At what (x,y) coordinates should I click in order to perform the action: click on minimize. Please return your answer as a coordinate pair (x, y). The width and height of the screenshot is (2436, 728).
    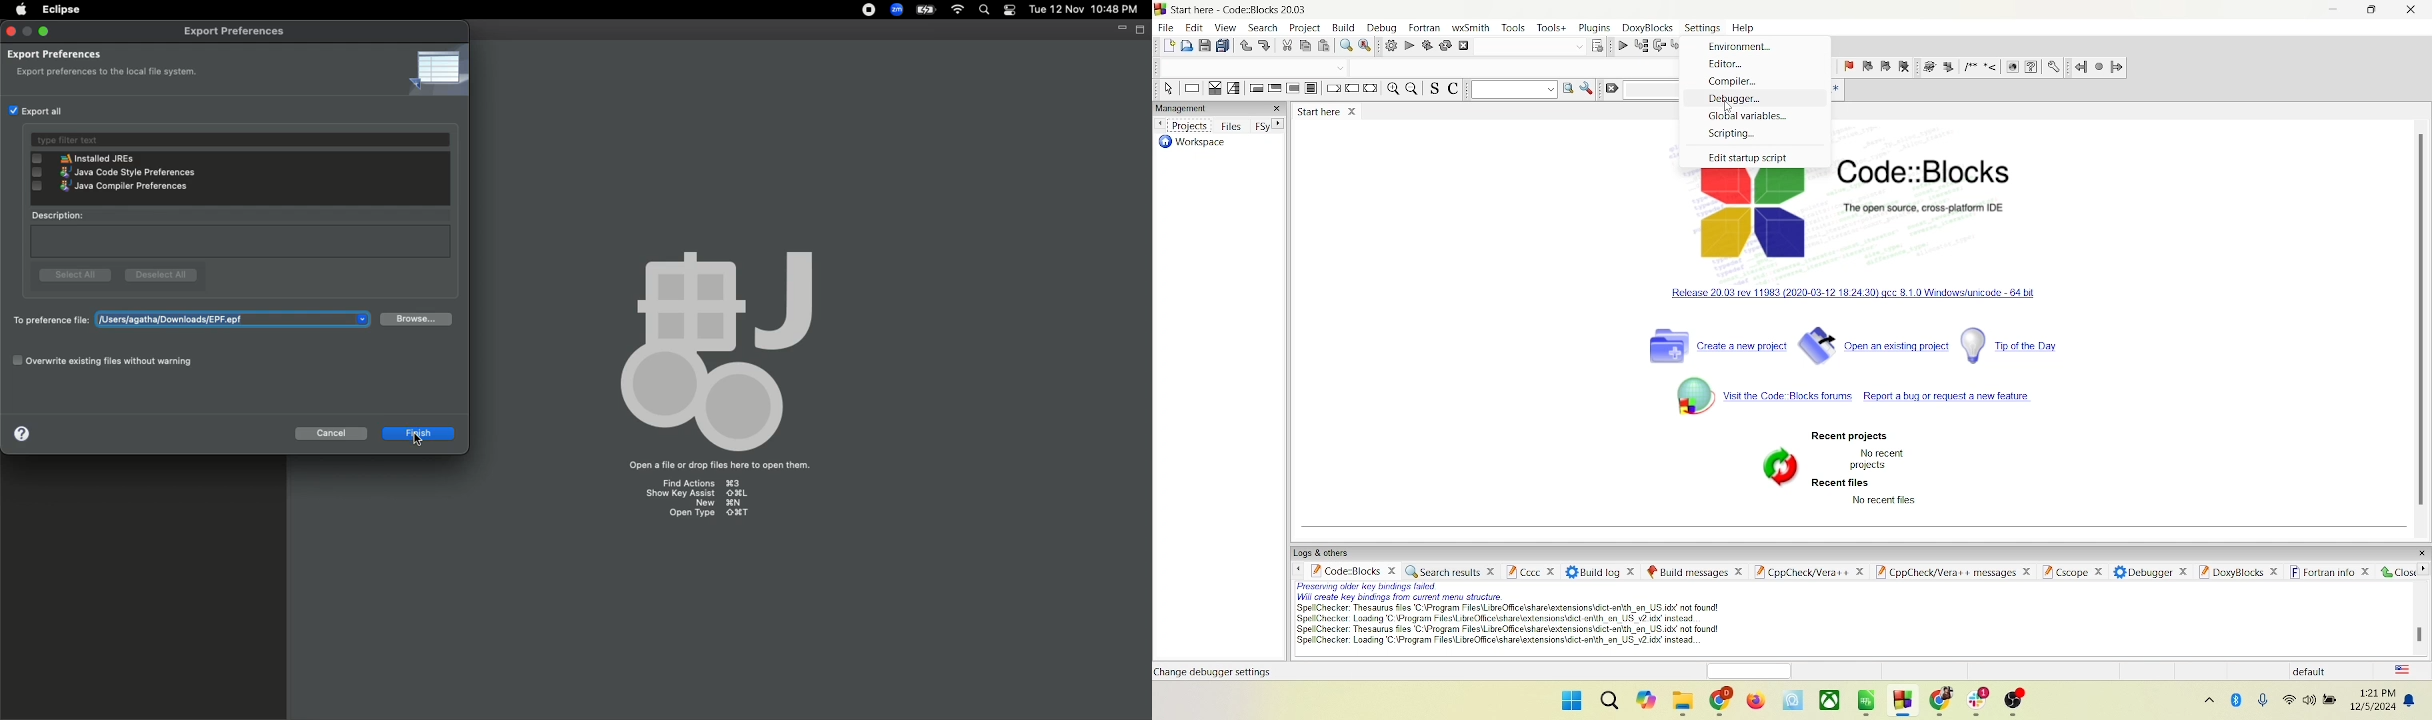
    Looking at the image, I should click on (27, 33).